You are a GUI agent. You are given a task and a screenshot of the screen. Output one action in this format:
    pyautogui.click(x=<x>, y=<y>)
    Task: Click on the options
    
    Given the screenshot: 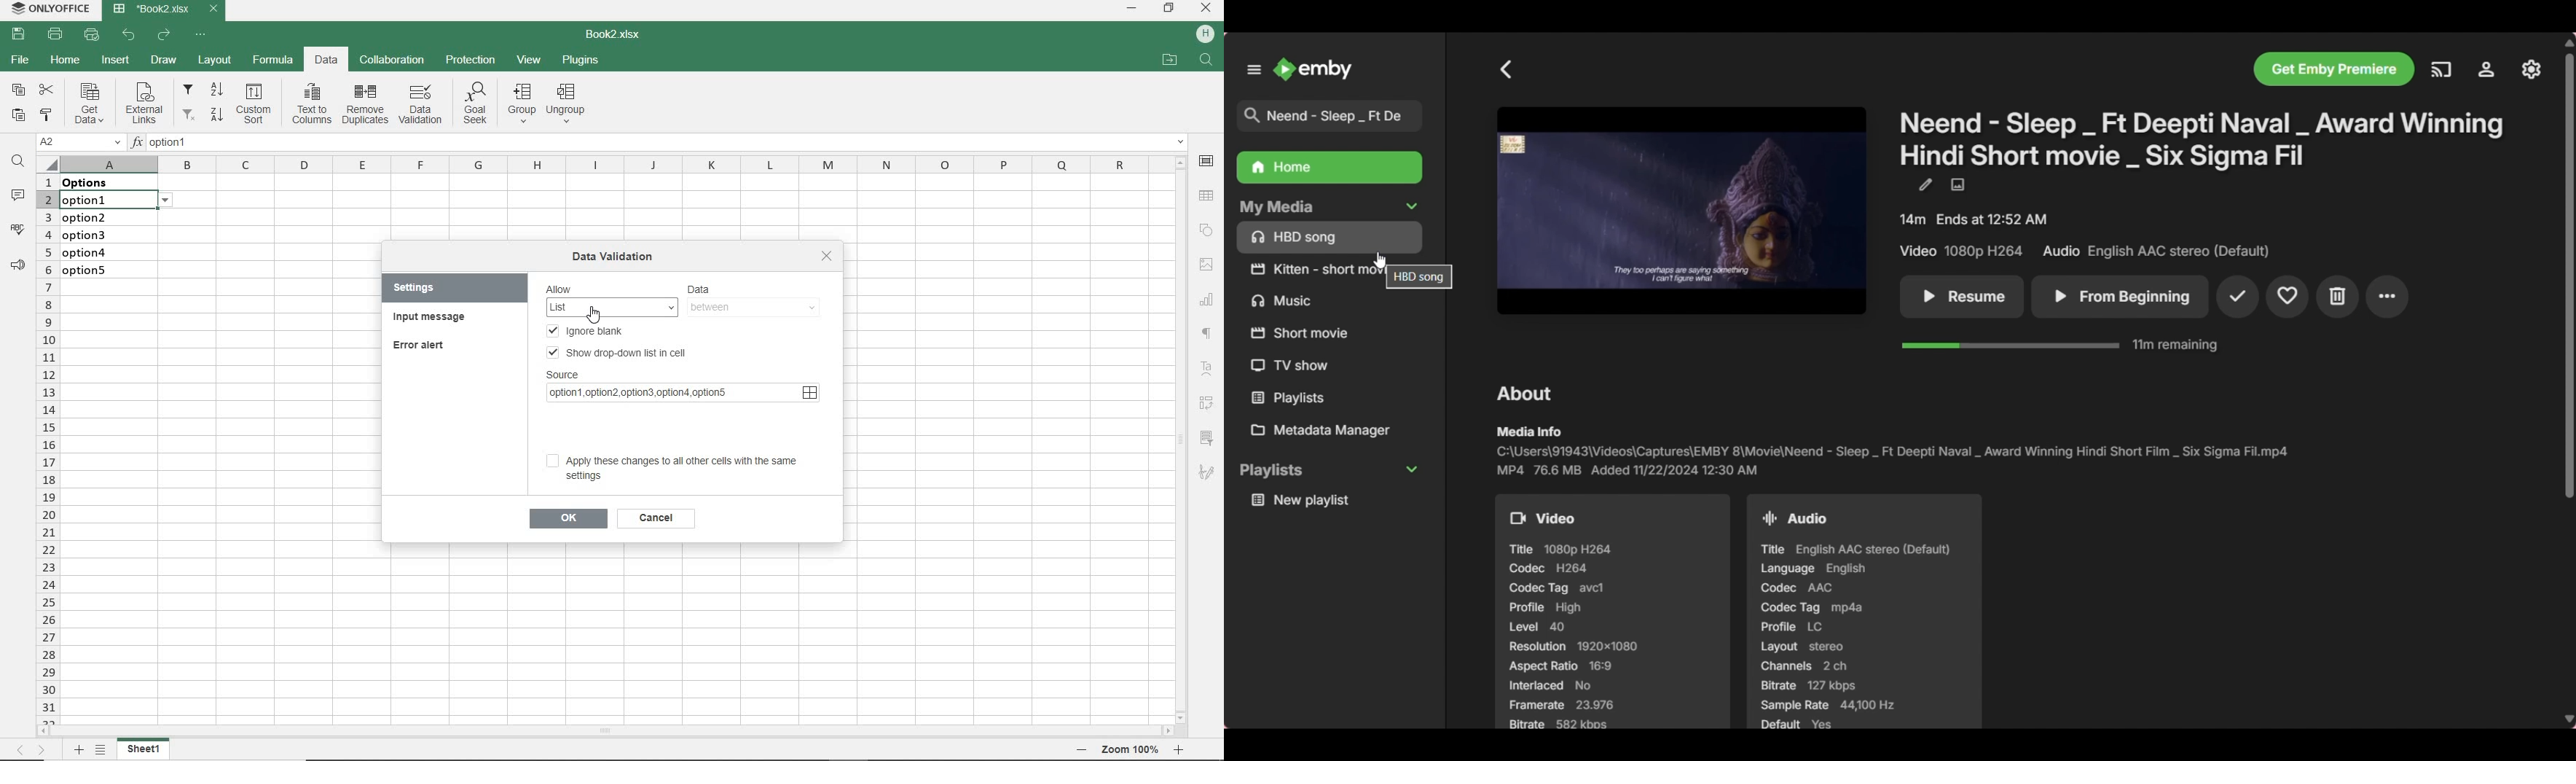 What is the action you would take?
    pyautogui.click(x=170, y=200)
    